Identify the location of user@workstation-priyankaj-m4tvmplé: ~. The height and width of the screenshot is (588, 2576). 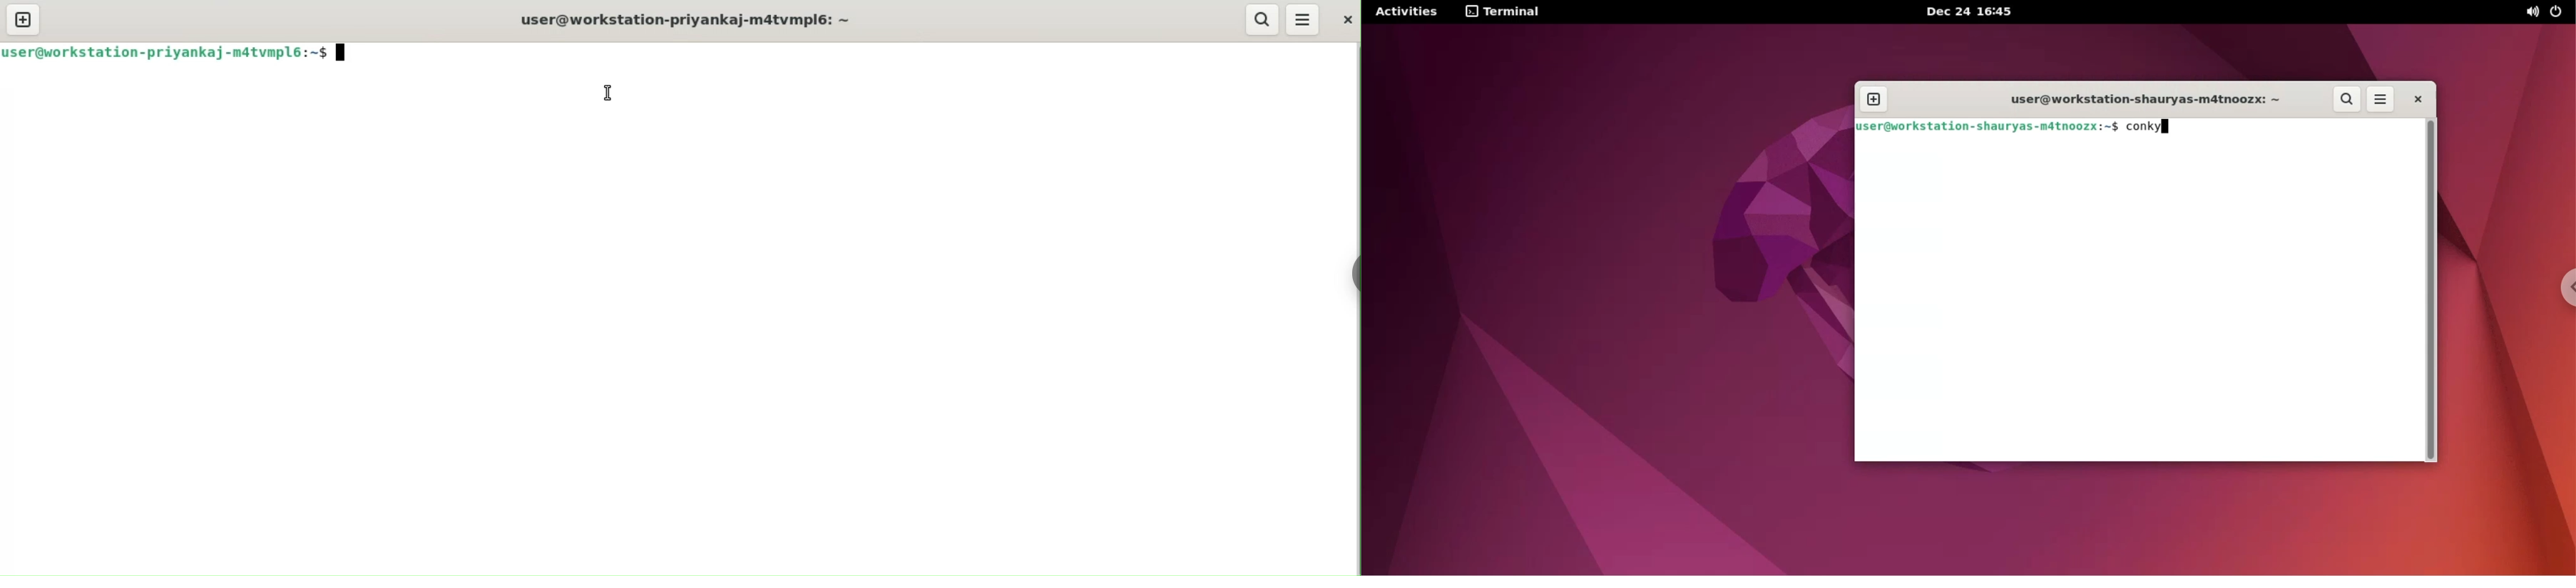
(698, 21).